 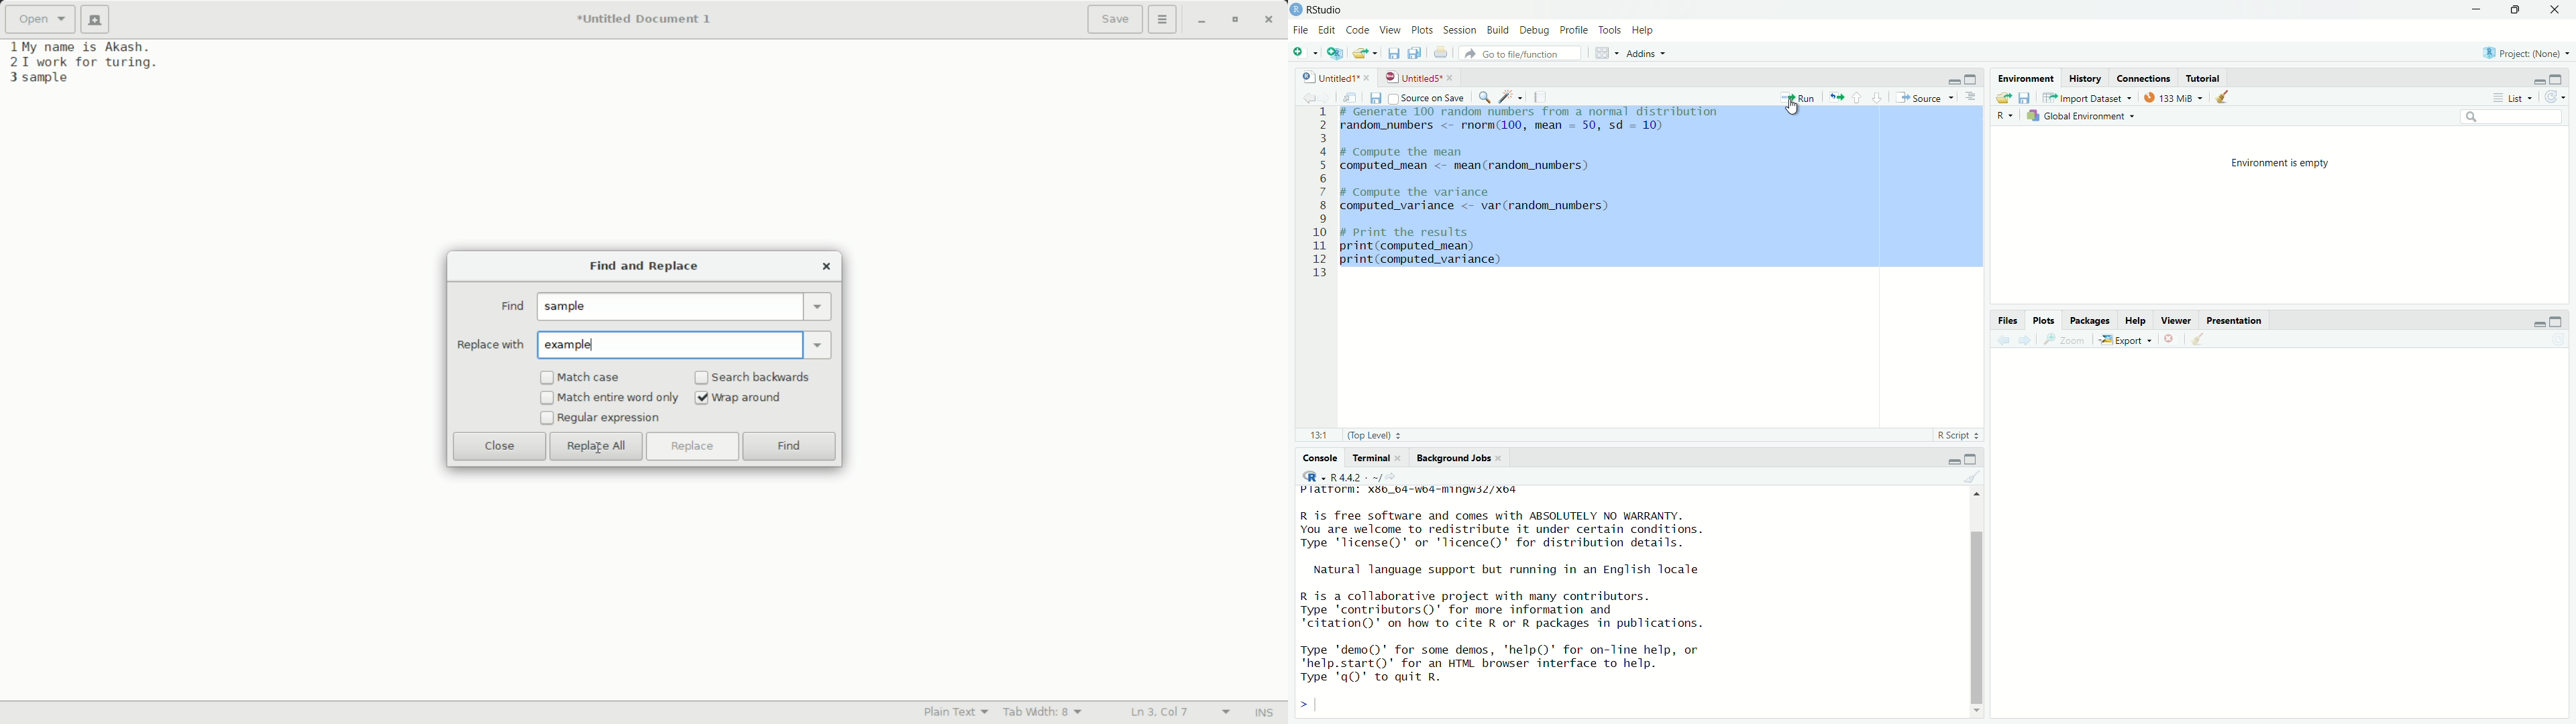 What do you see at coordinates (574, 345) in the screenshot?
I see `example` at bounding box center [574, 345].